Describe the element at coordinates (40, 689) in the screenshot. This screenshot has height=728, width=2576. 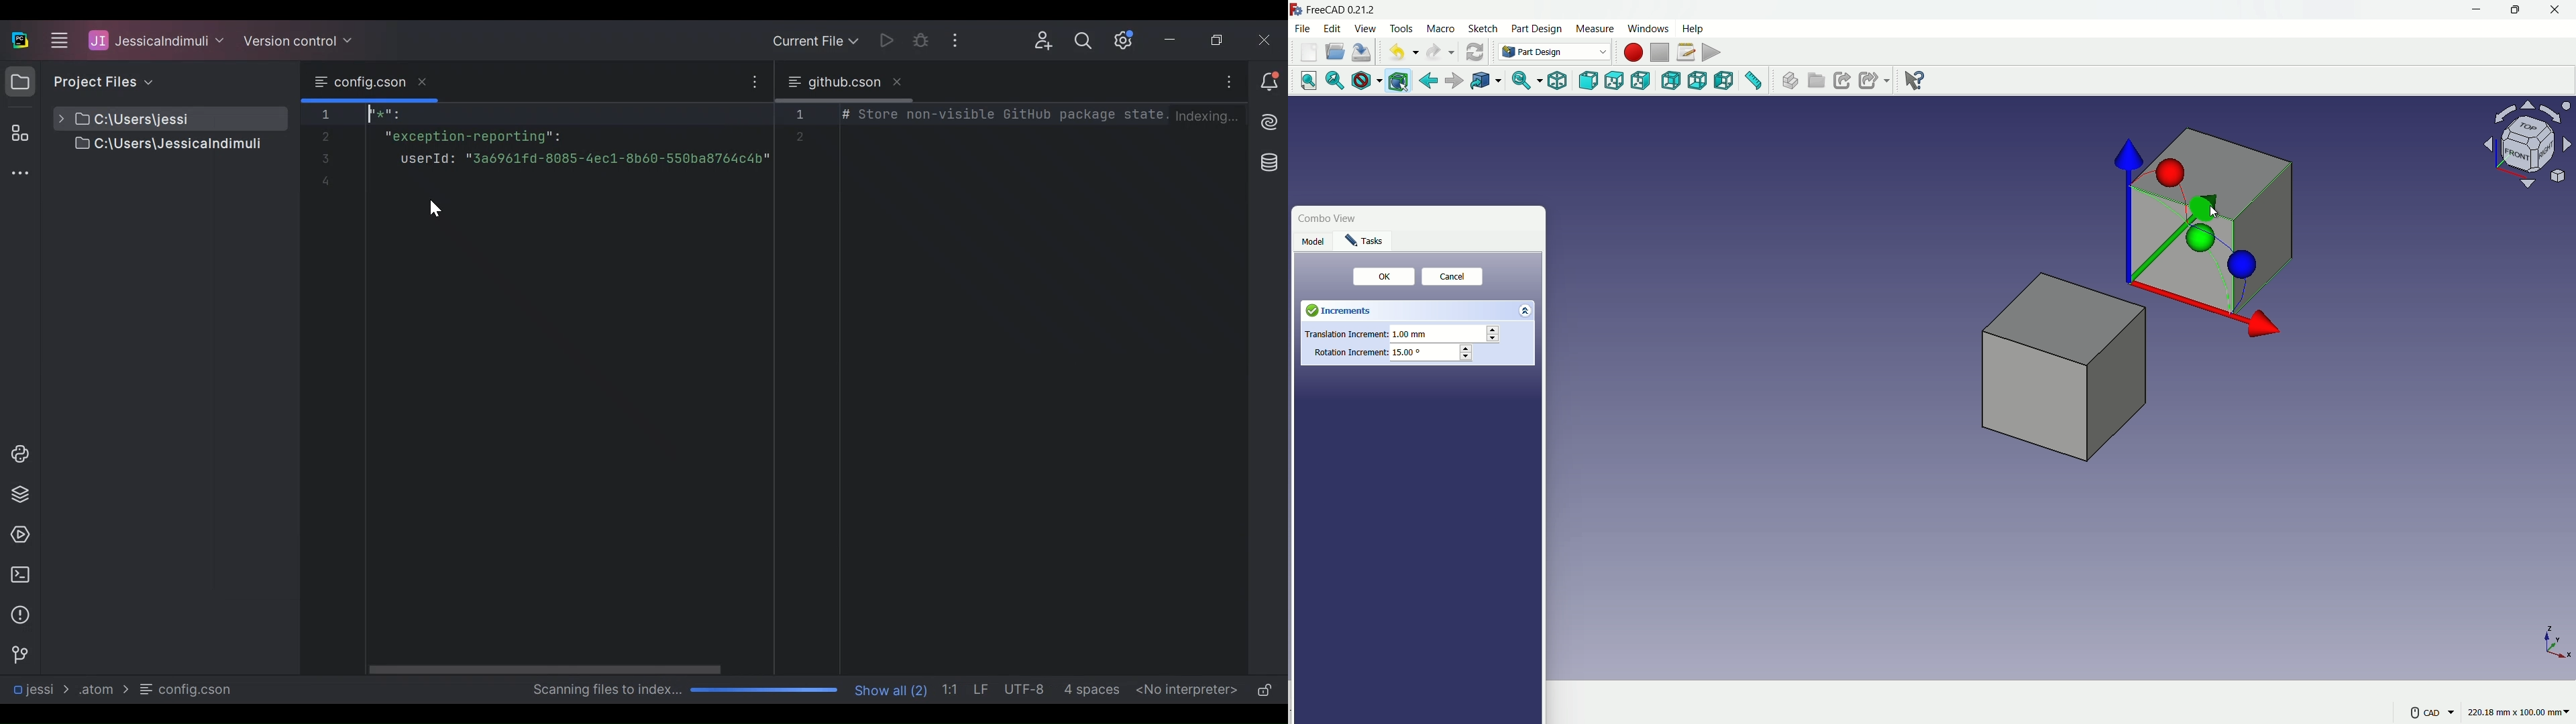
I see `Project File Path` at that location.